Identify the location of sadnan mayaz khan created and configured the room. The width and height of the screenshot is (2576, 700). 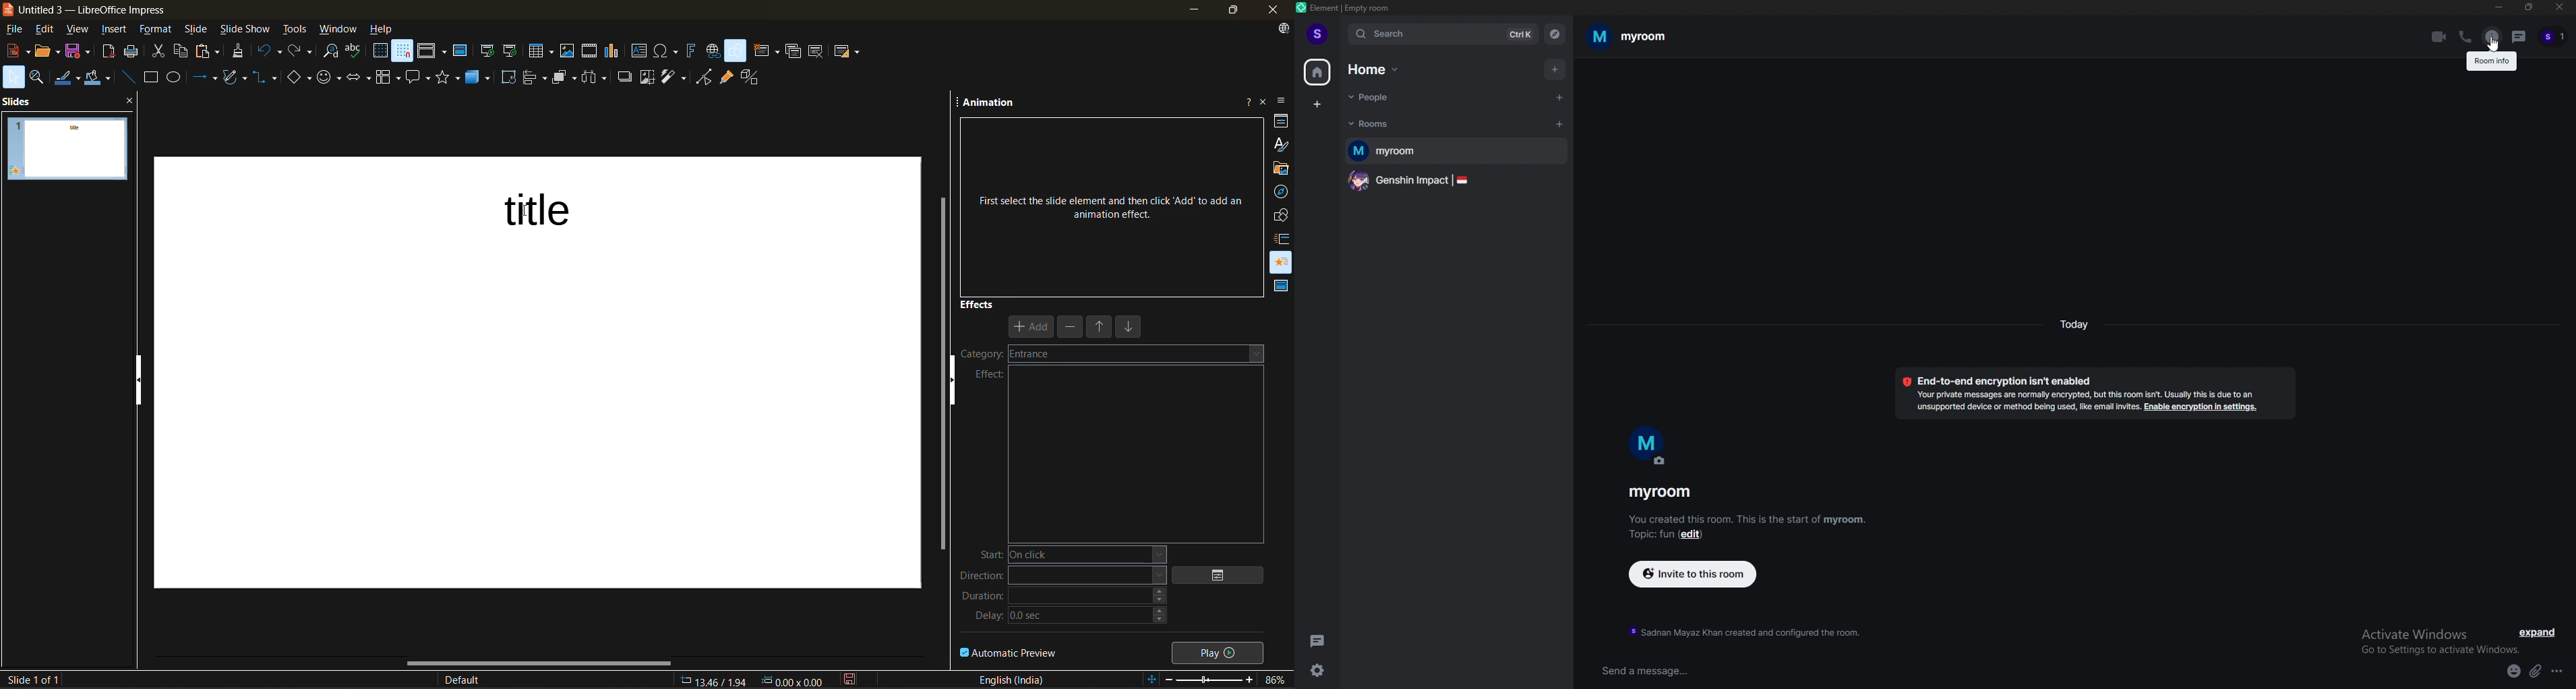
(1745, 632).